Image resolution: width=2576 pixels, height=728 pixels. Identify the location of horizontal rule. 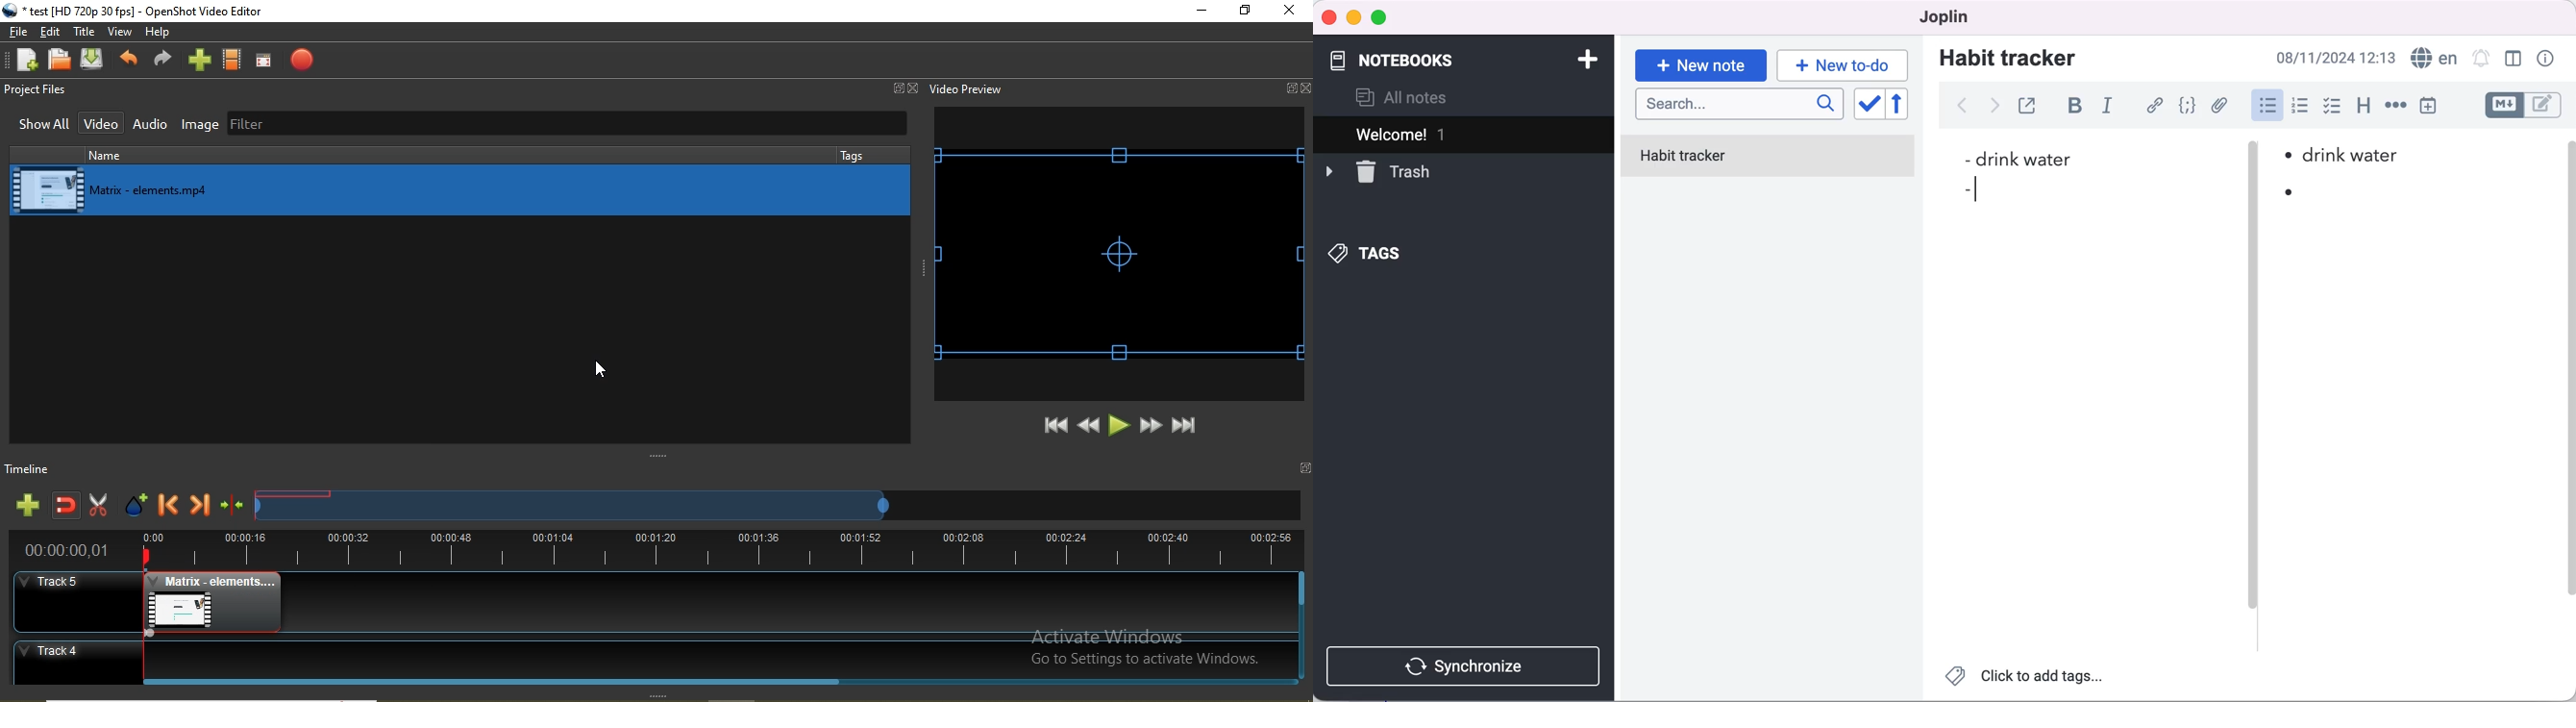
(2396, 106).